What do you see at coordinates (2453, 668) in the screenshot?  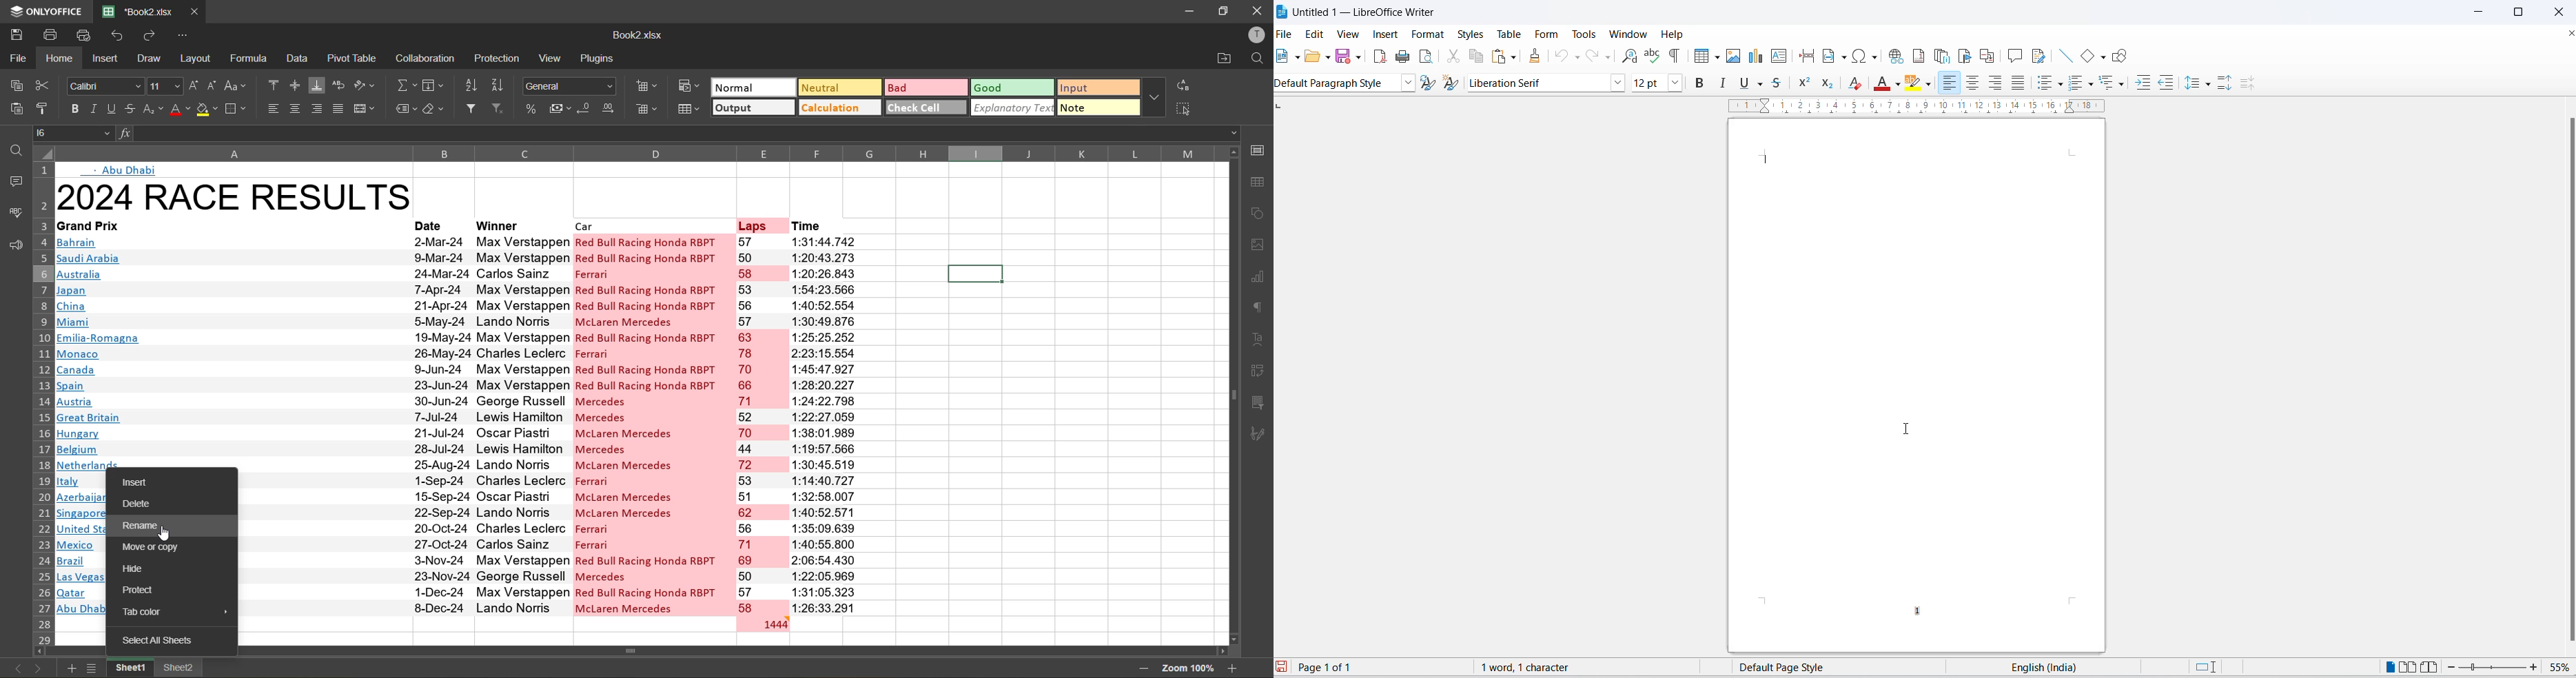 I see `decrease zoom` at bounding box center [2453, 668].